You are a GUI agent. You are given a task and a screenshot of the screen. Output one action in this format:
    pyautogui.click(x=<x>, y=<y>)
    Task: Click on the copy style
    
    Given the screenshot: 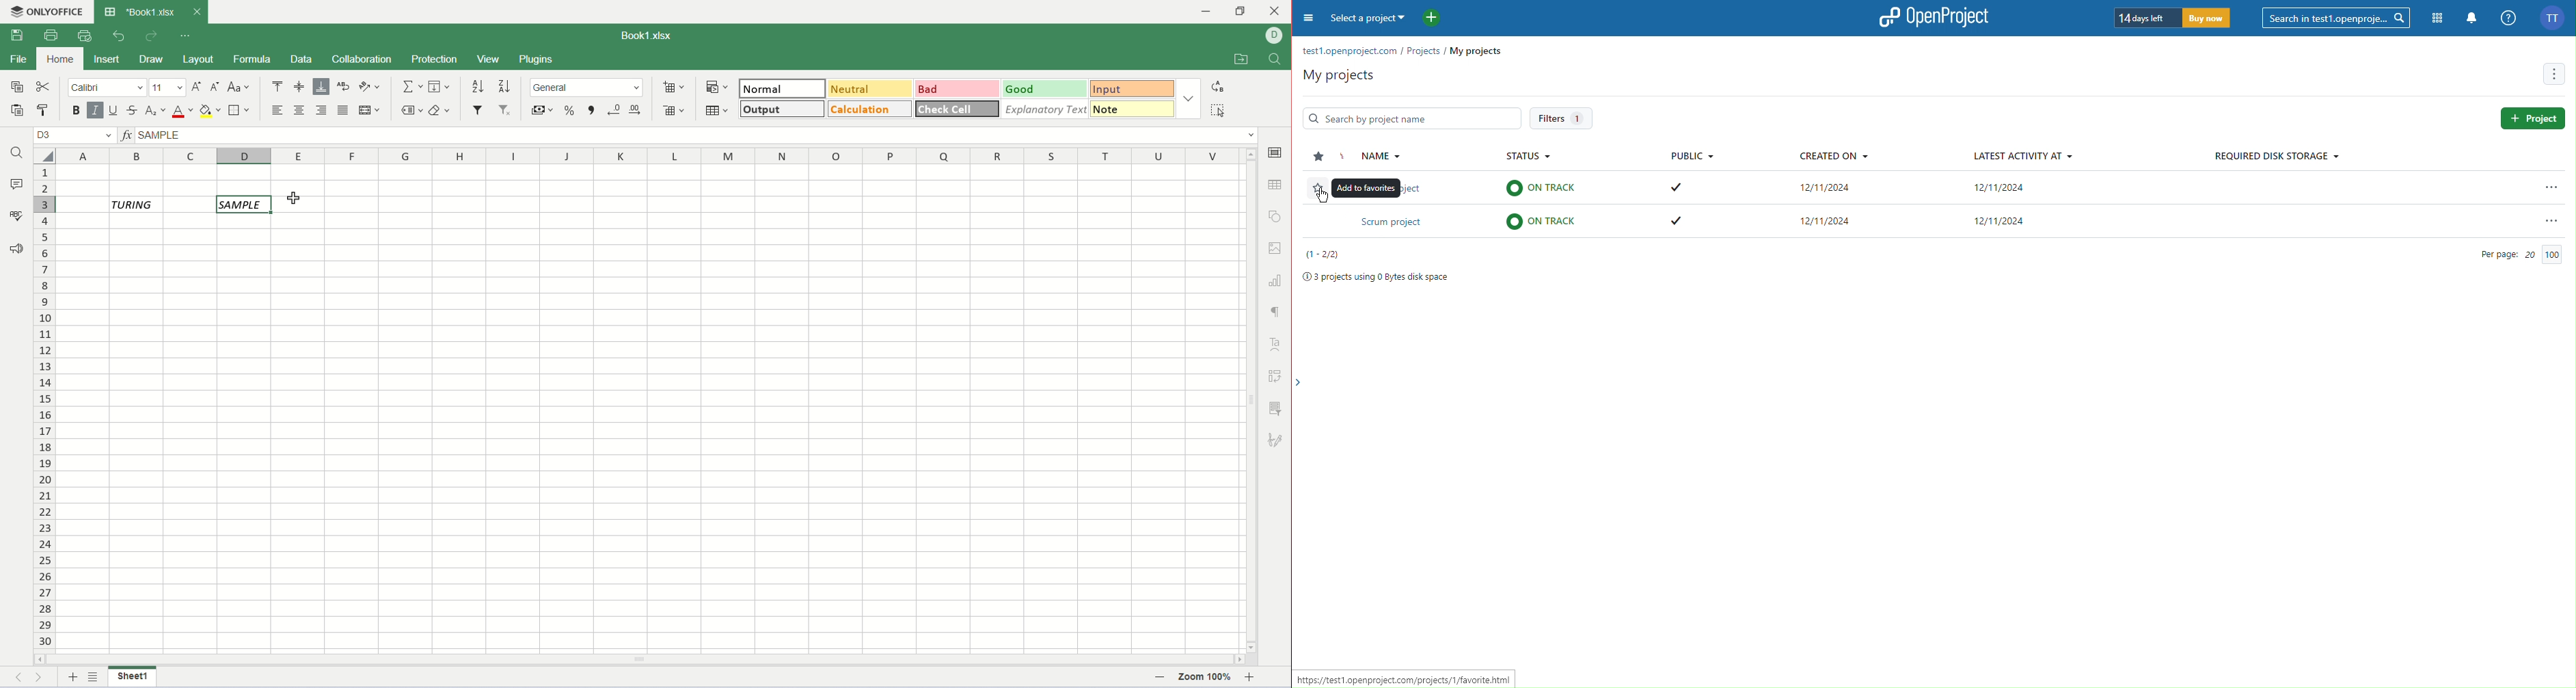 What is the action you would take?
    pyautogui.click(x=46, y=111)
    